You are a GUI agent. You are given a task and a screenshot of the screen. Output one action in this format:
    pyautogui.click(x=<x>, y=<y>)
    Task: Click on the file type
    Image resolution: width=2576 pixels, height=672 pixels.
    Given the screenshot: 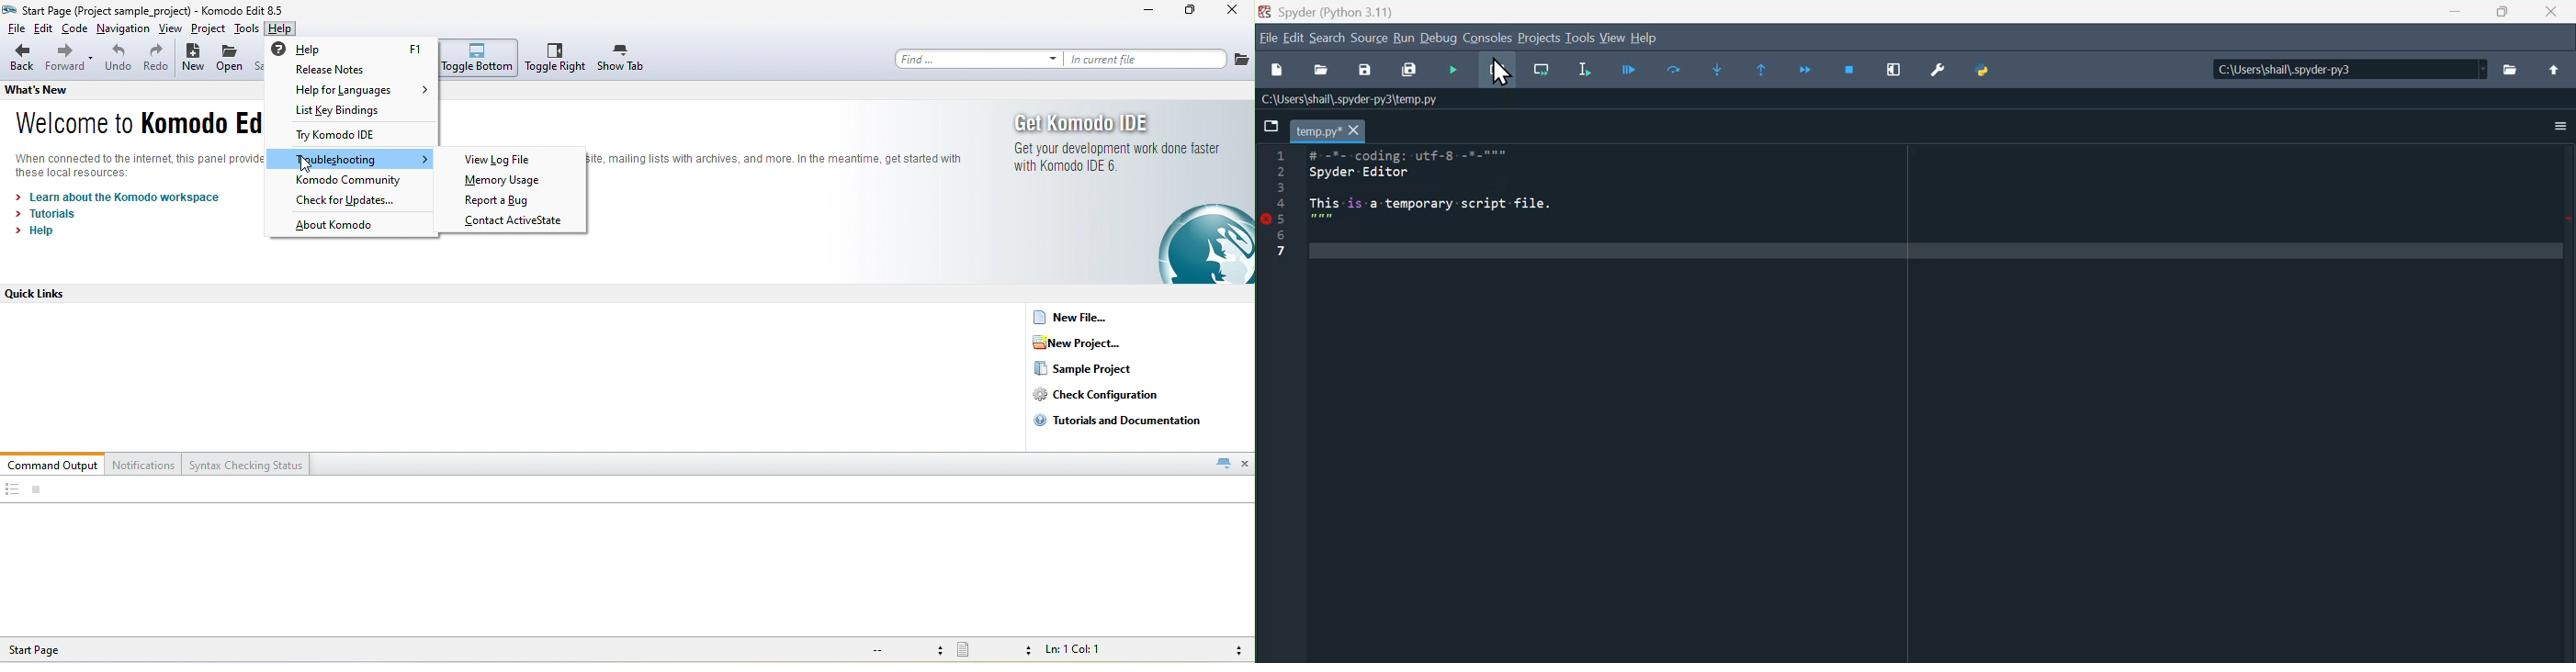 What is the action you would take?
    pyautogui.click(x=994, y=651)
    